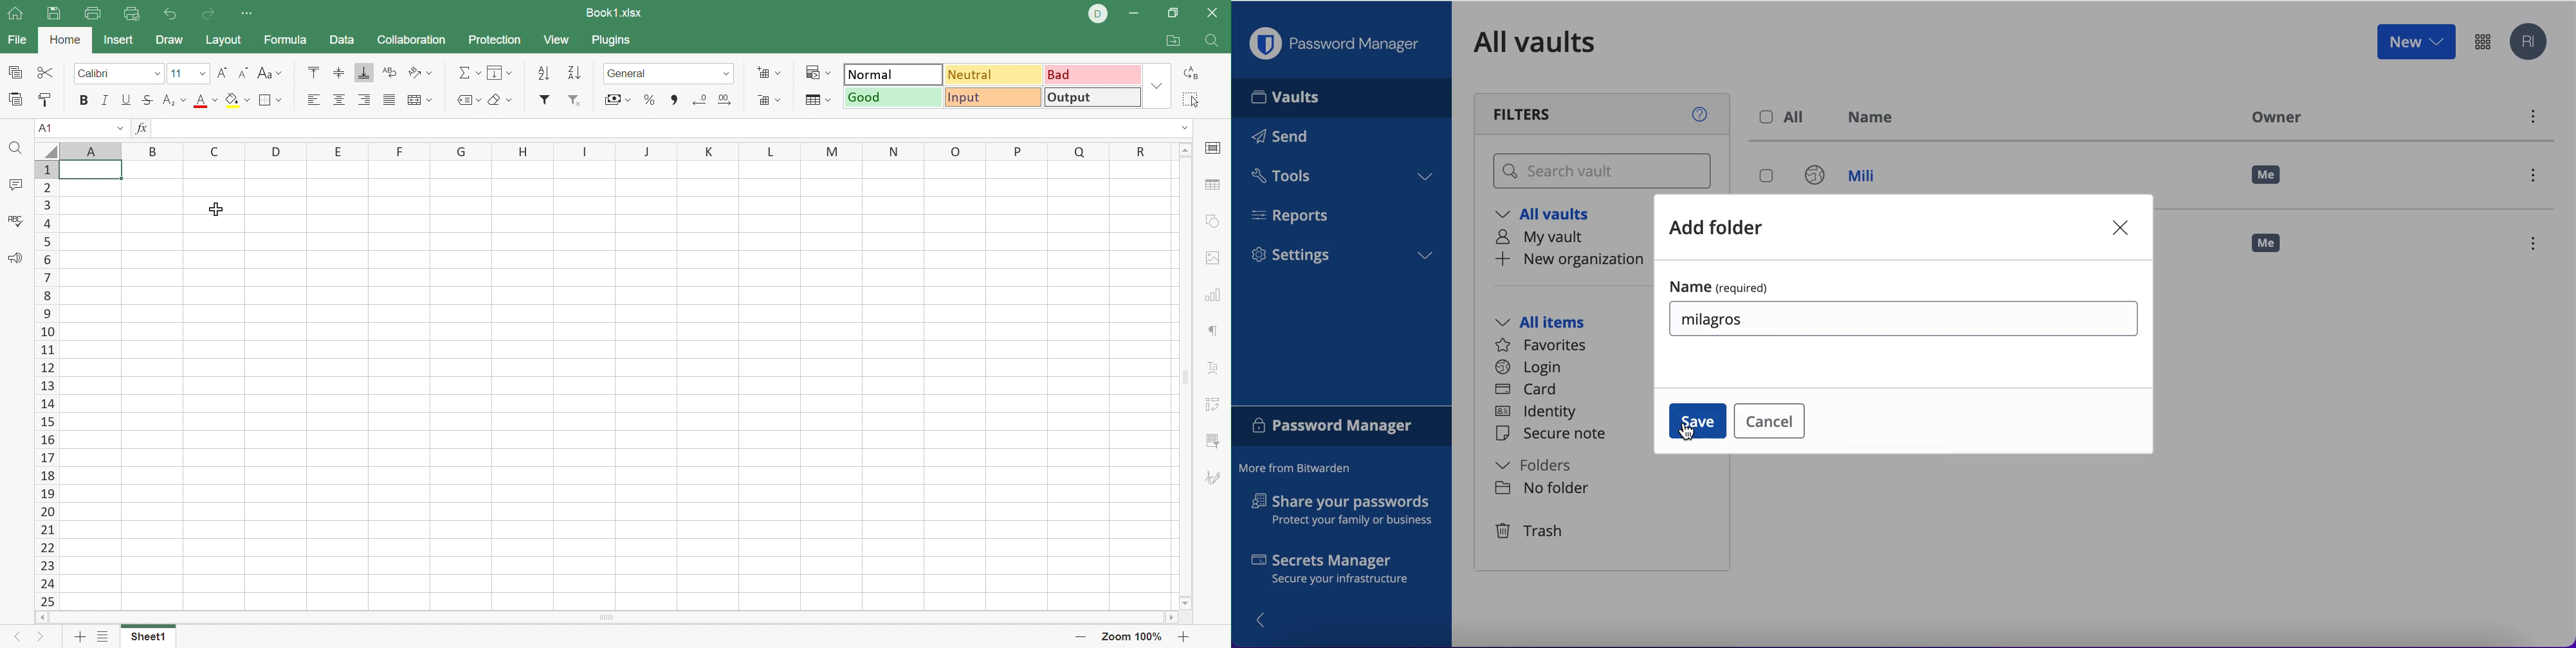 The height and width of the screenshot is (672, 2576). I want to click on Close, so click(1211, 12).